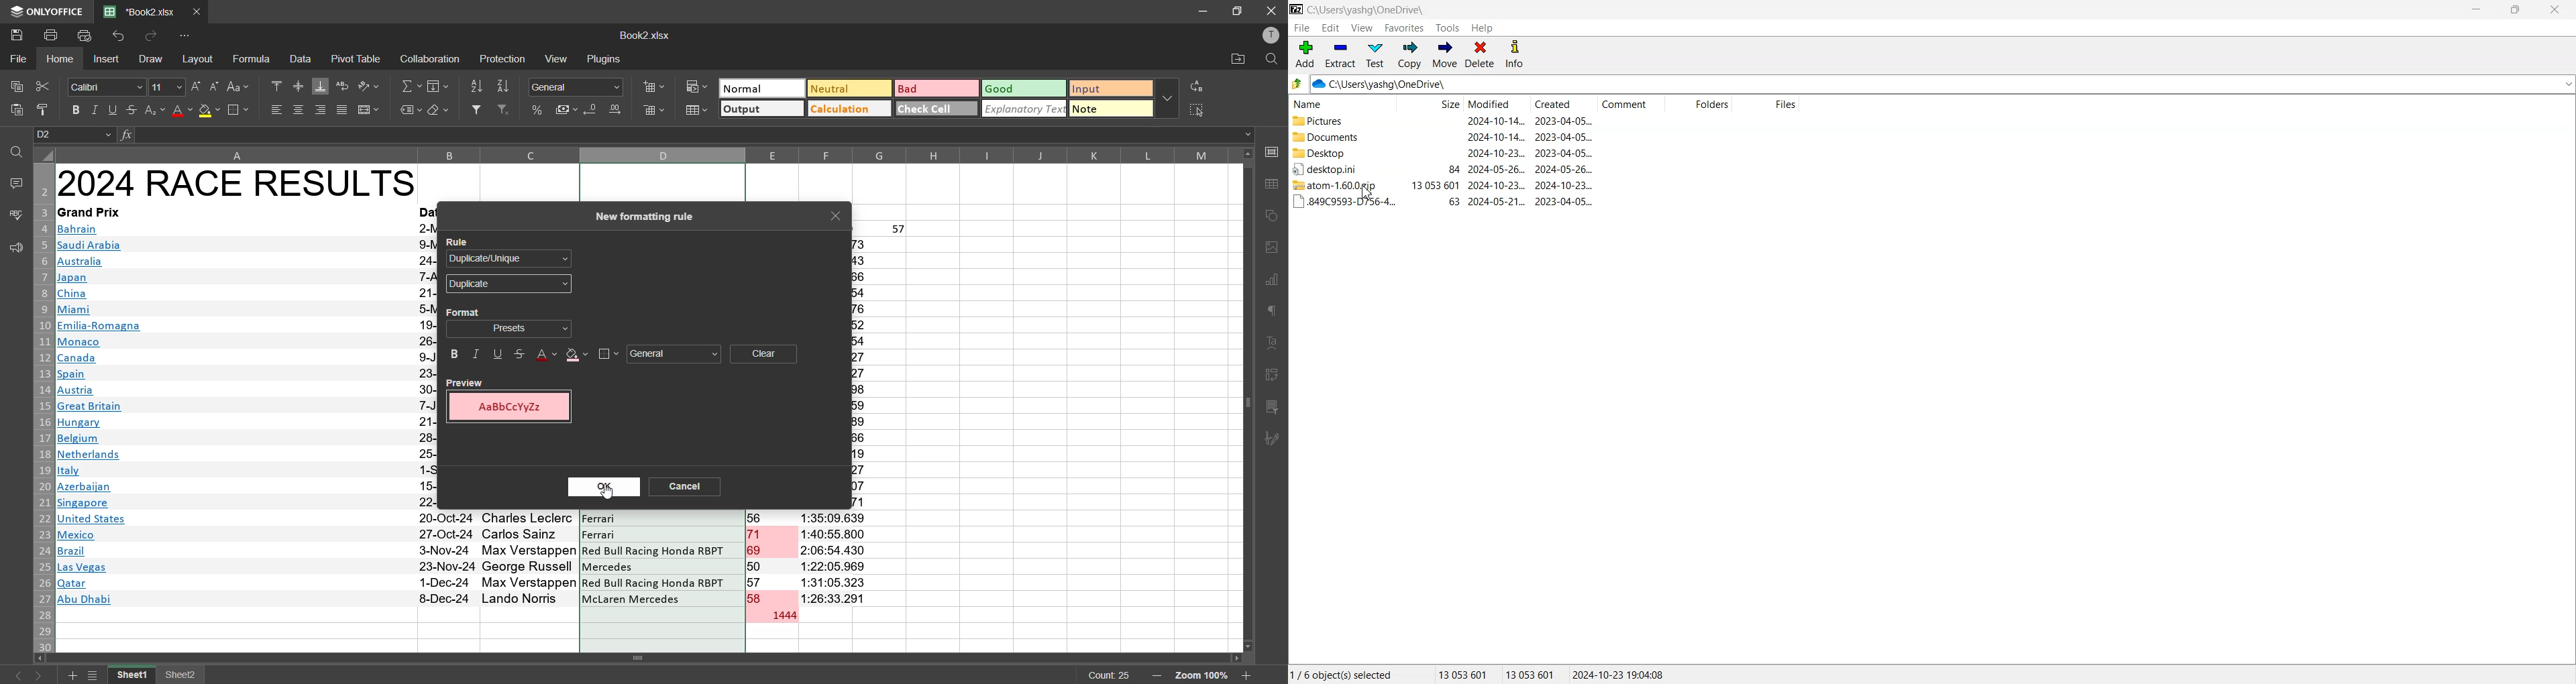 This screenshot has height=700, width=2576. Describe the element at coordinates (559, 58) in the screenshot. I see `view` at that location.